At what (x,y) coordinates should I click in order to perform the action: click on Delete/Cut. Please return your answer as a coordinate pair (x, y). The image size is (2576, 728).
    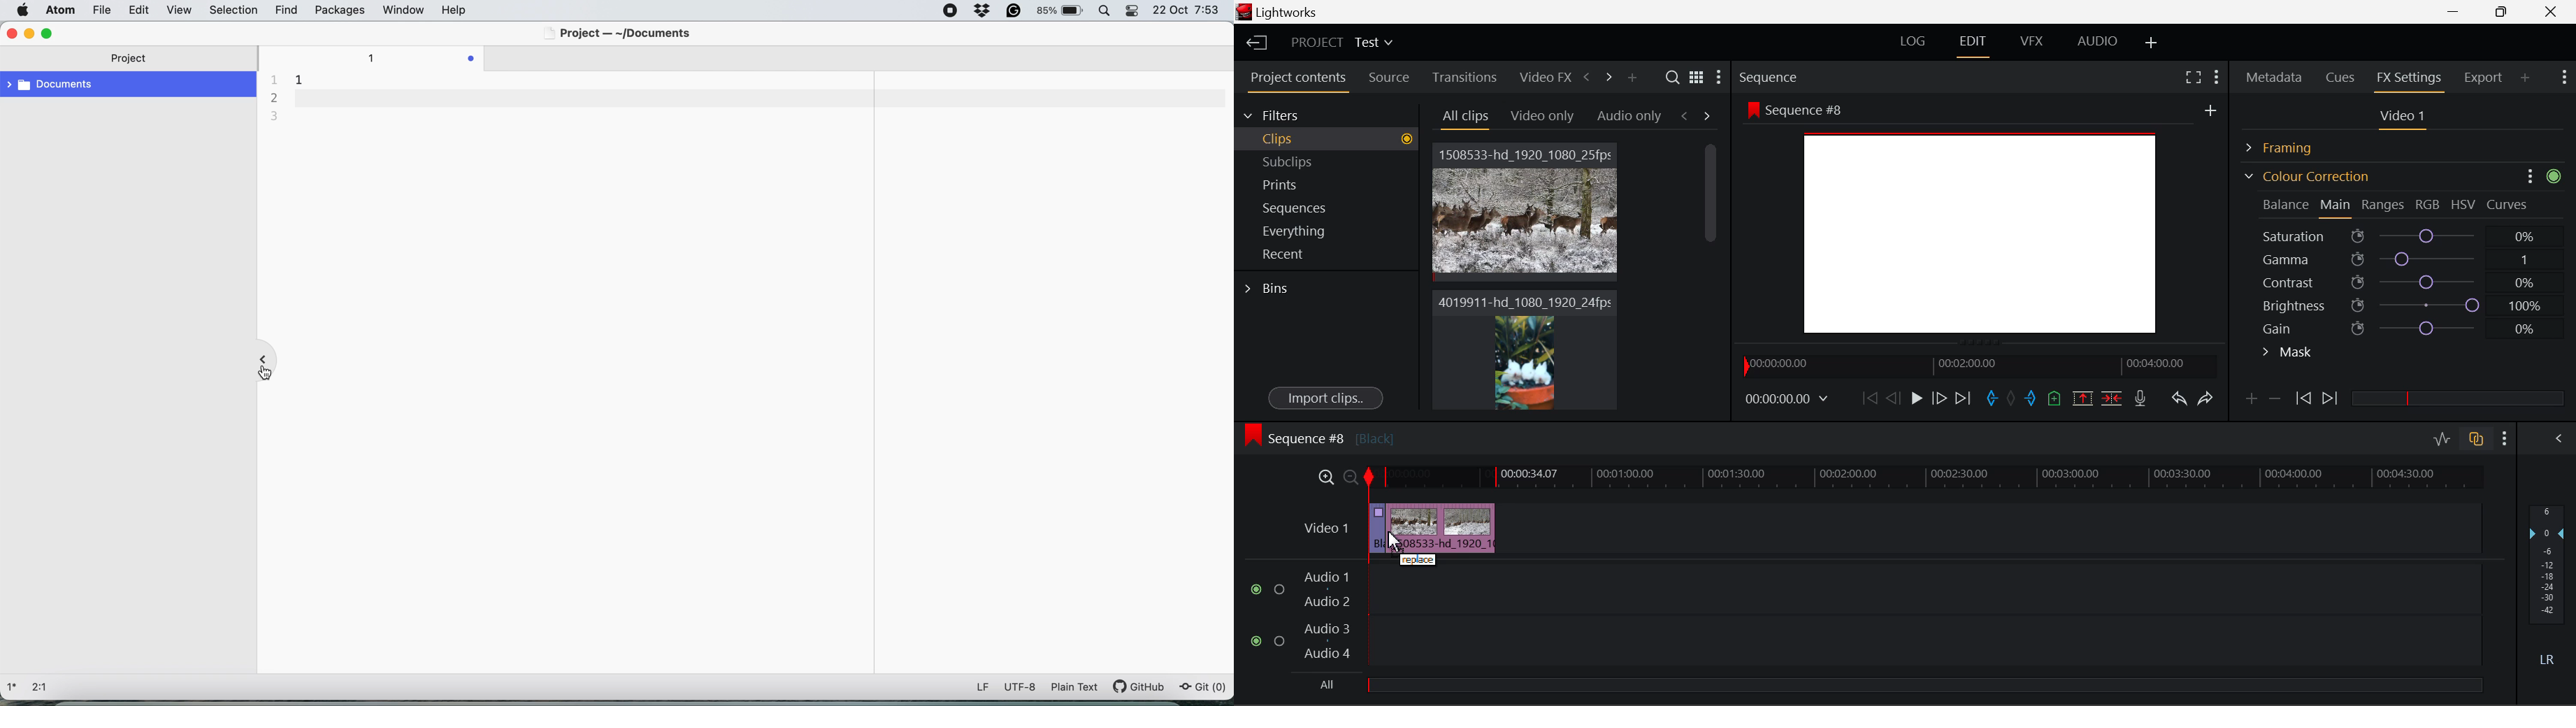
    Looking at the image, I should click on (2112, 398).